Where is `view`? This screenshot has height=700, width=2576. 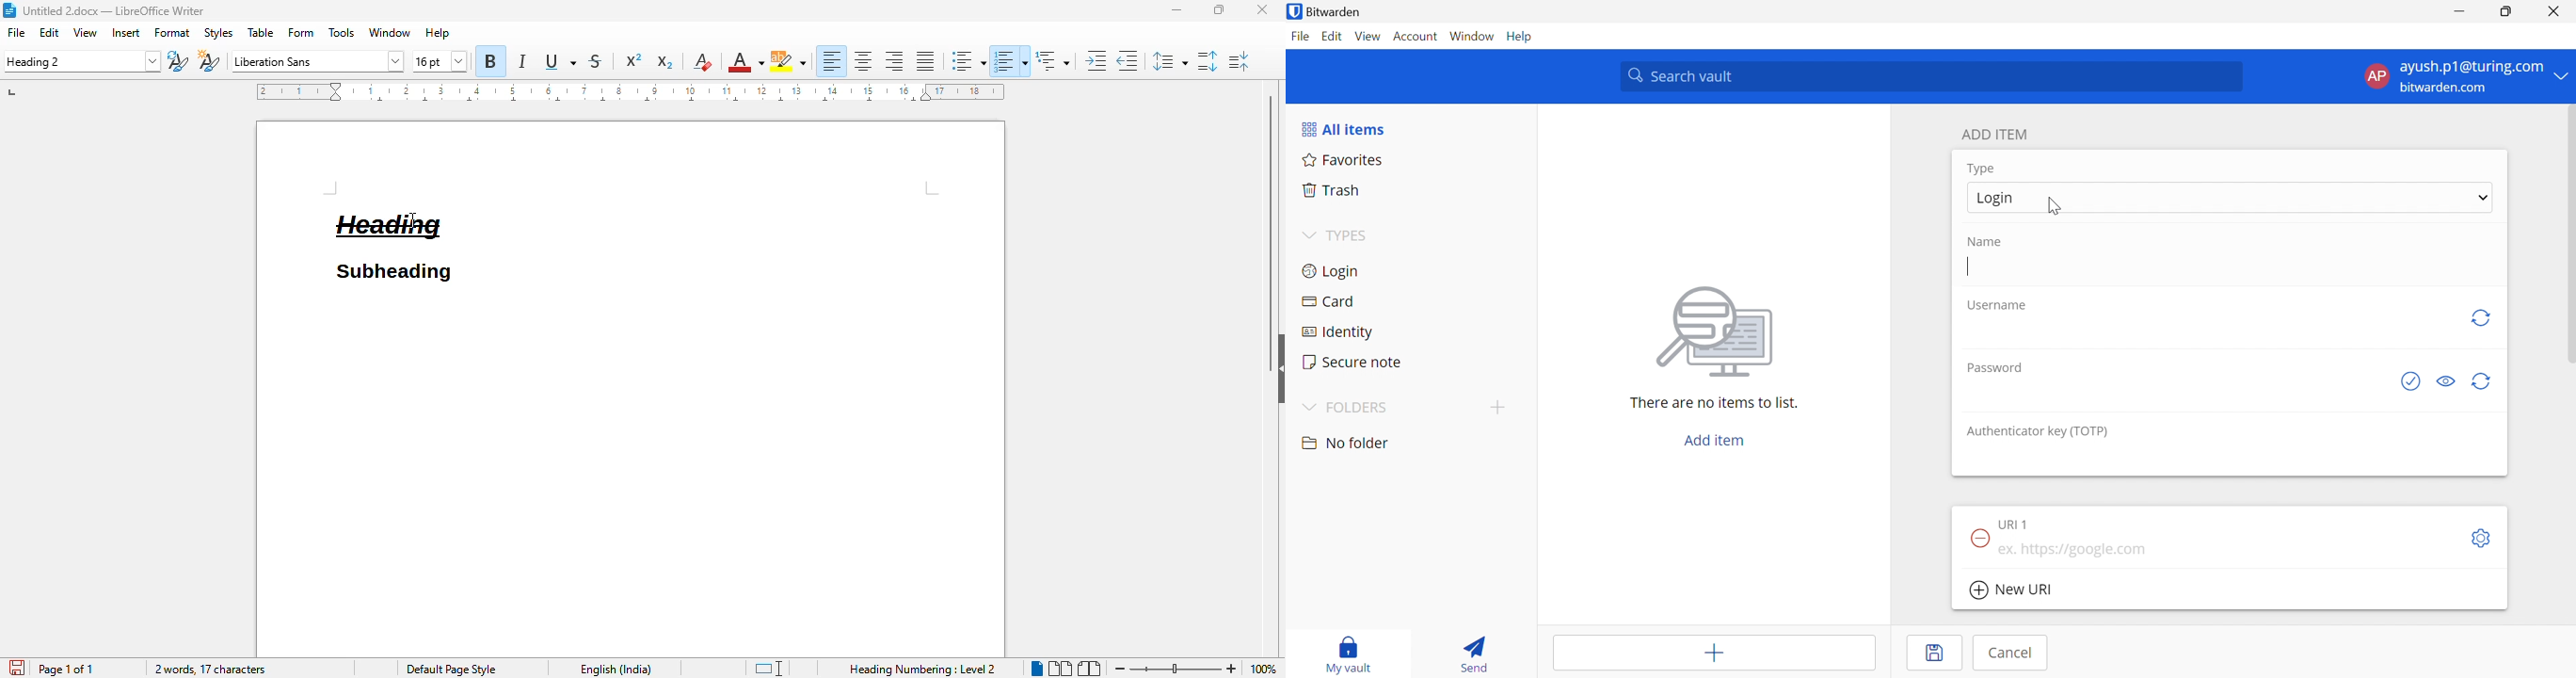 view is located at coordinates (86, 32).